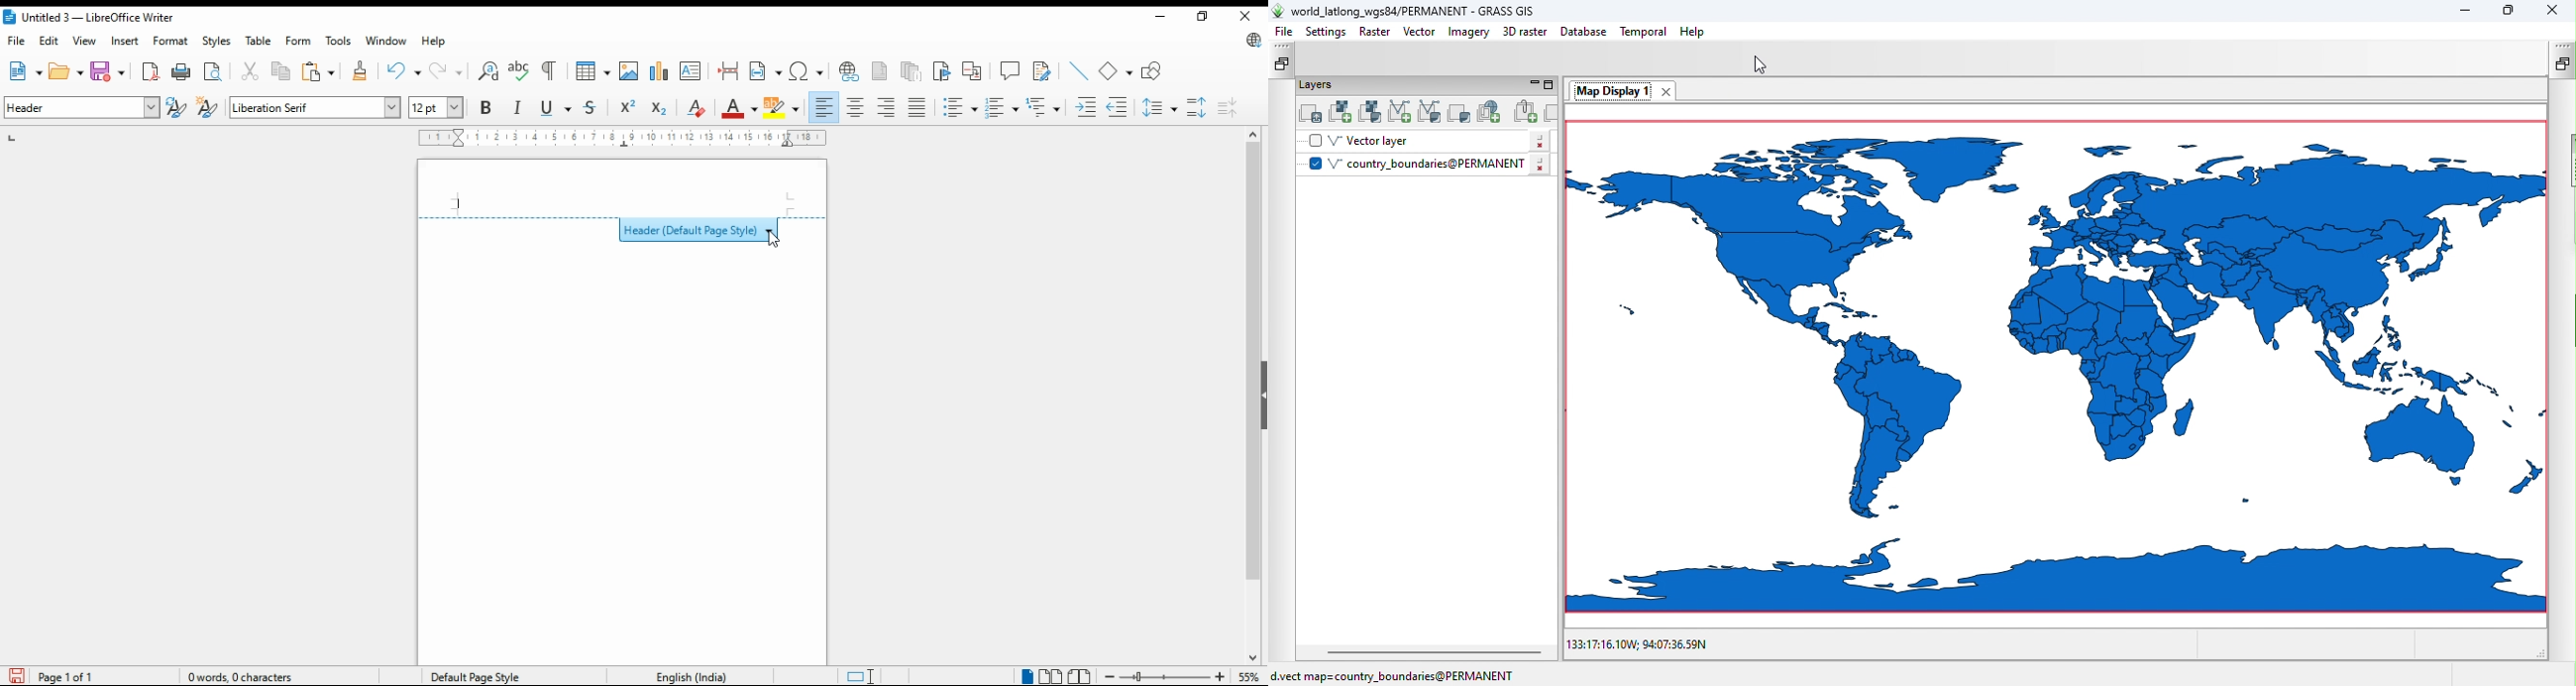  Describe the element at coordinates (972, 70) in the screenshot. I see `insert cross-reference` at that location.